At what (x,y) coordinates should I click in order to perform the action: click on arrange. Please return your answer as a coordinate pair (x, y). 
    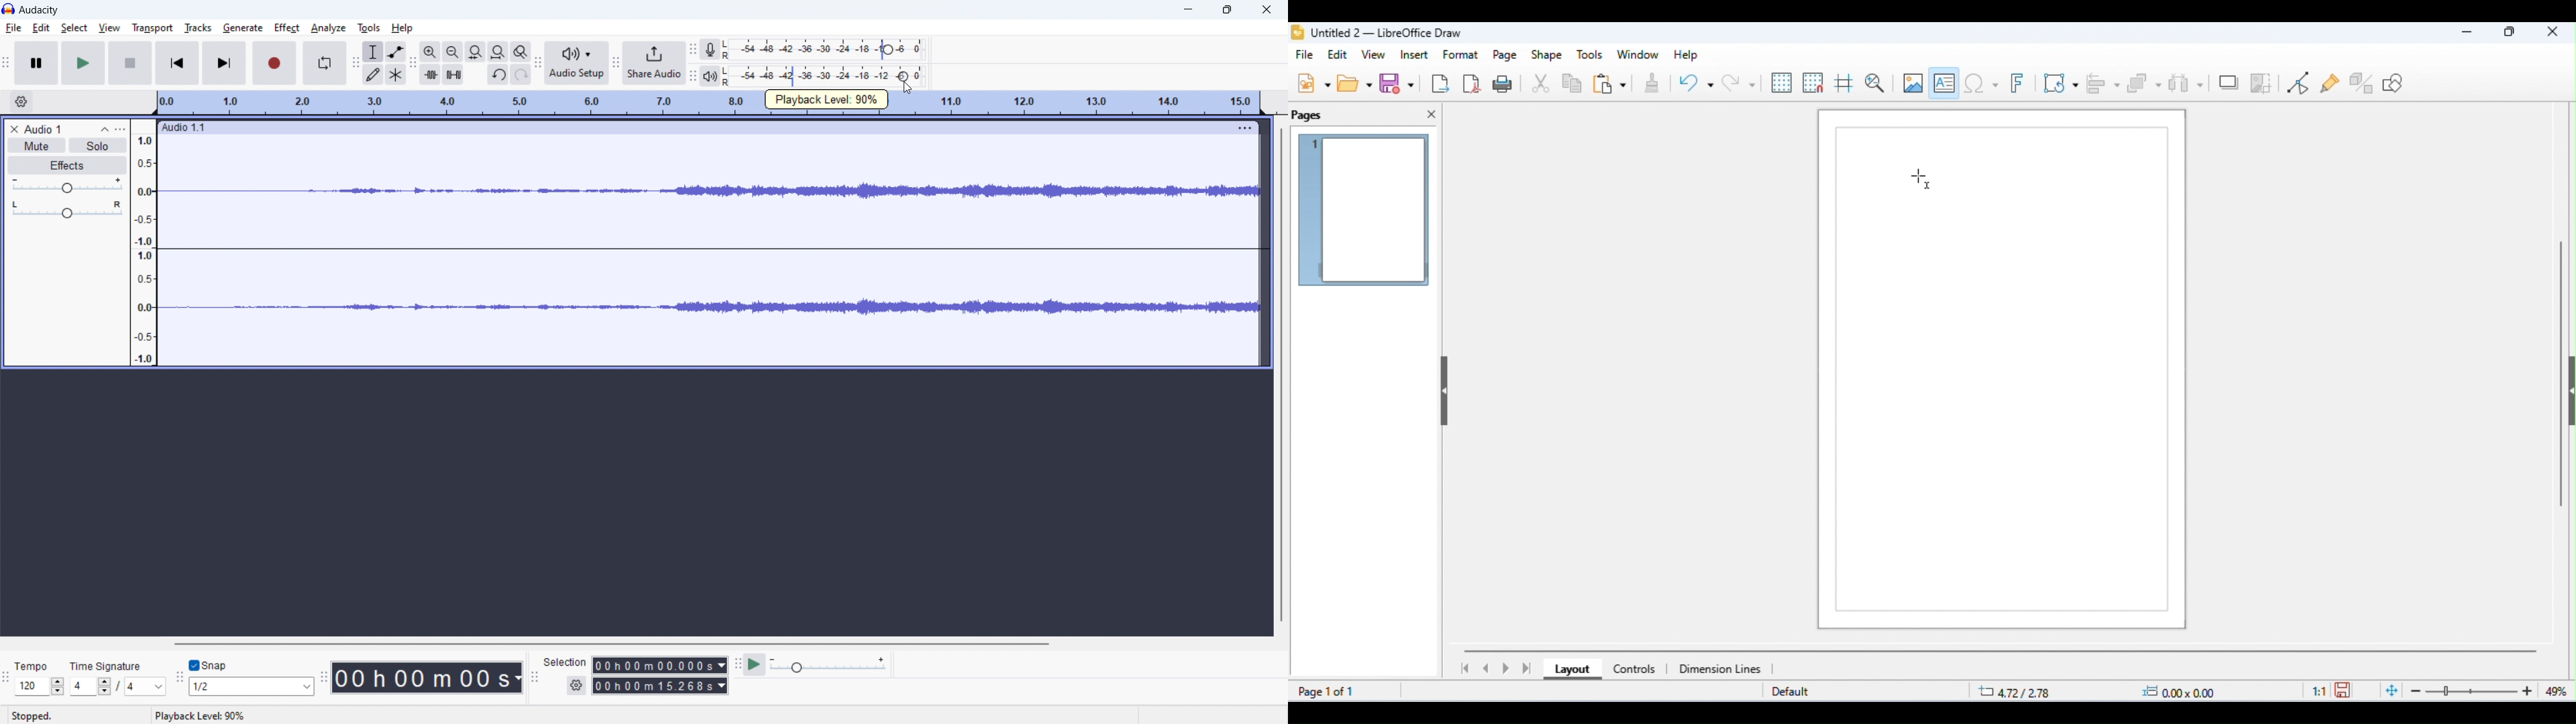
    Looking at the image, I should click on (2145, 84).